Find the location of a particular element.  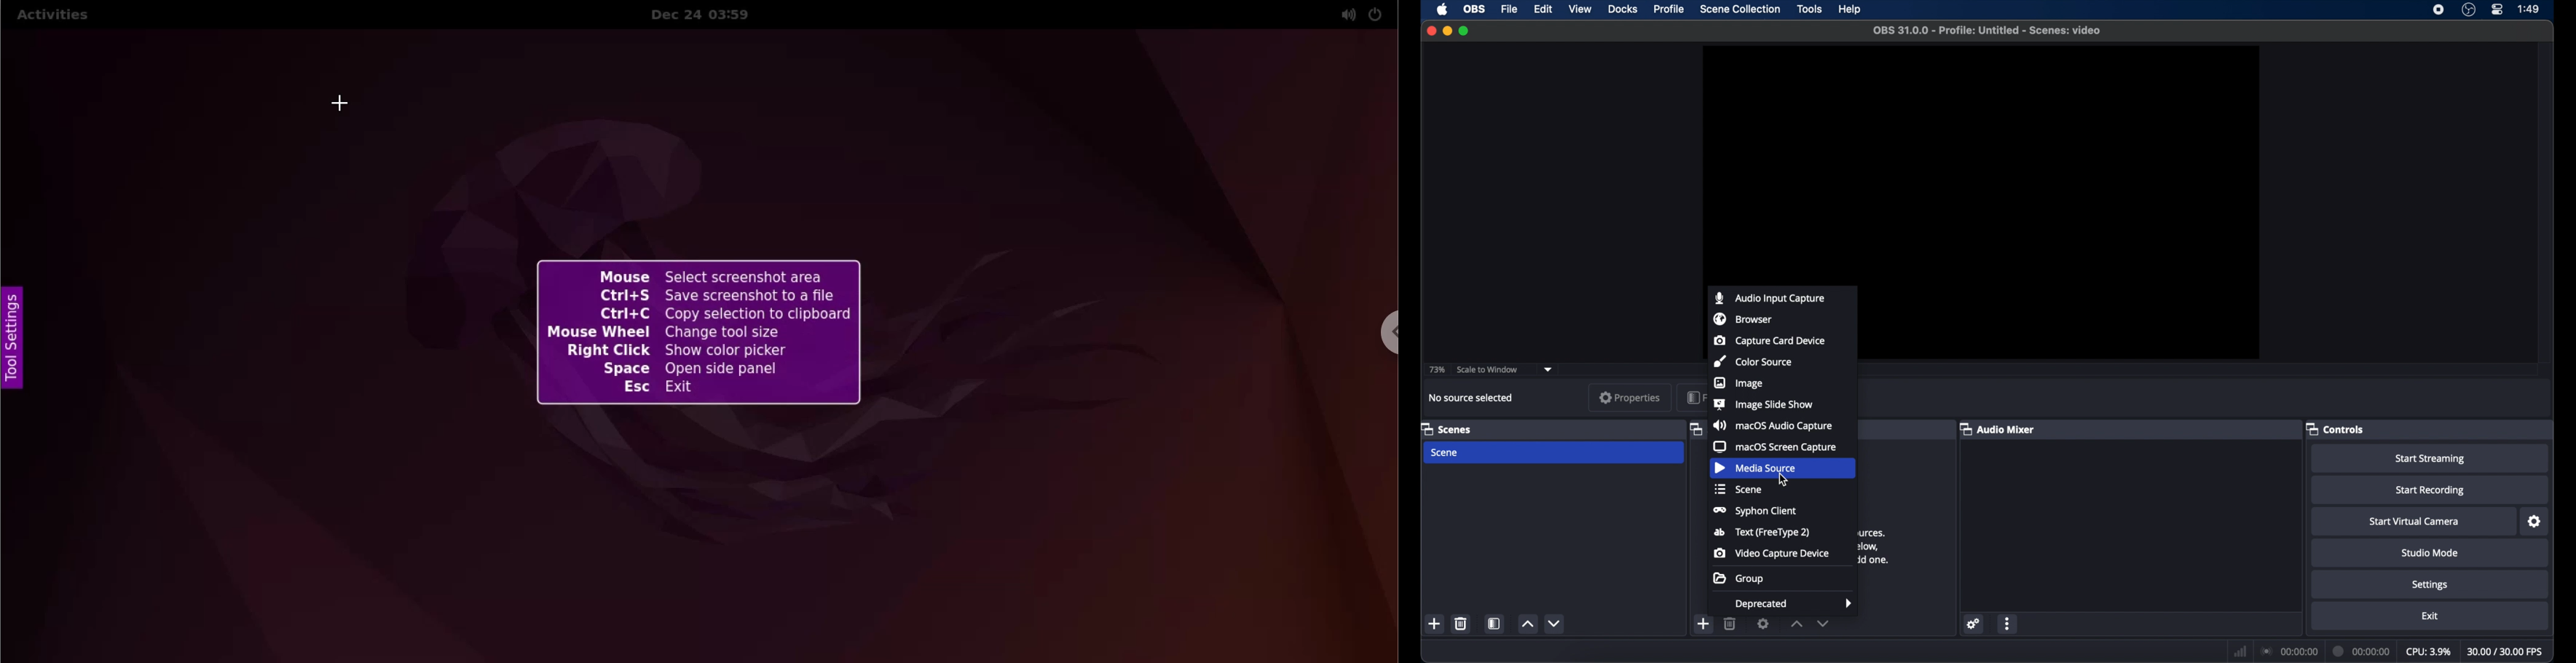

 is located at coordinates (2429, 651).